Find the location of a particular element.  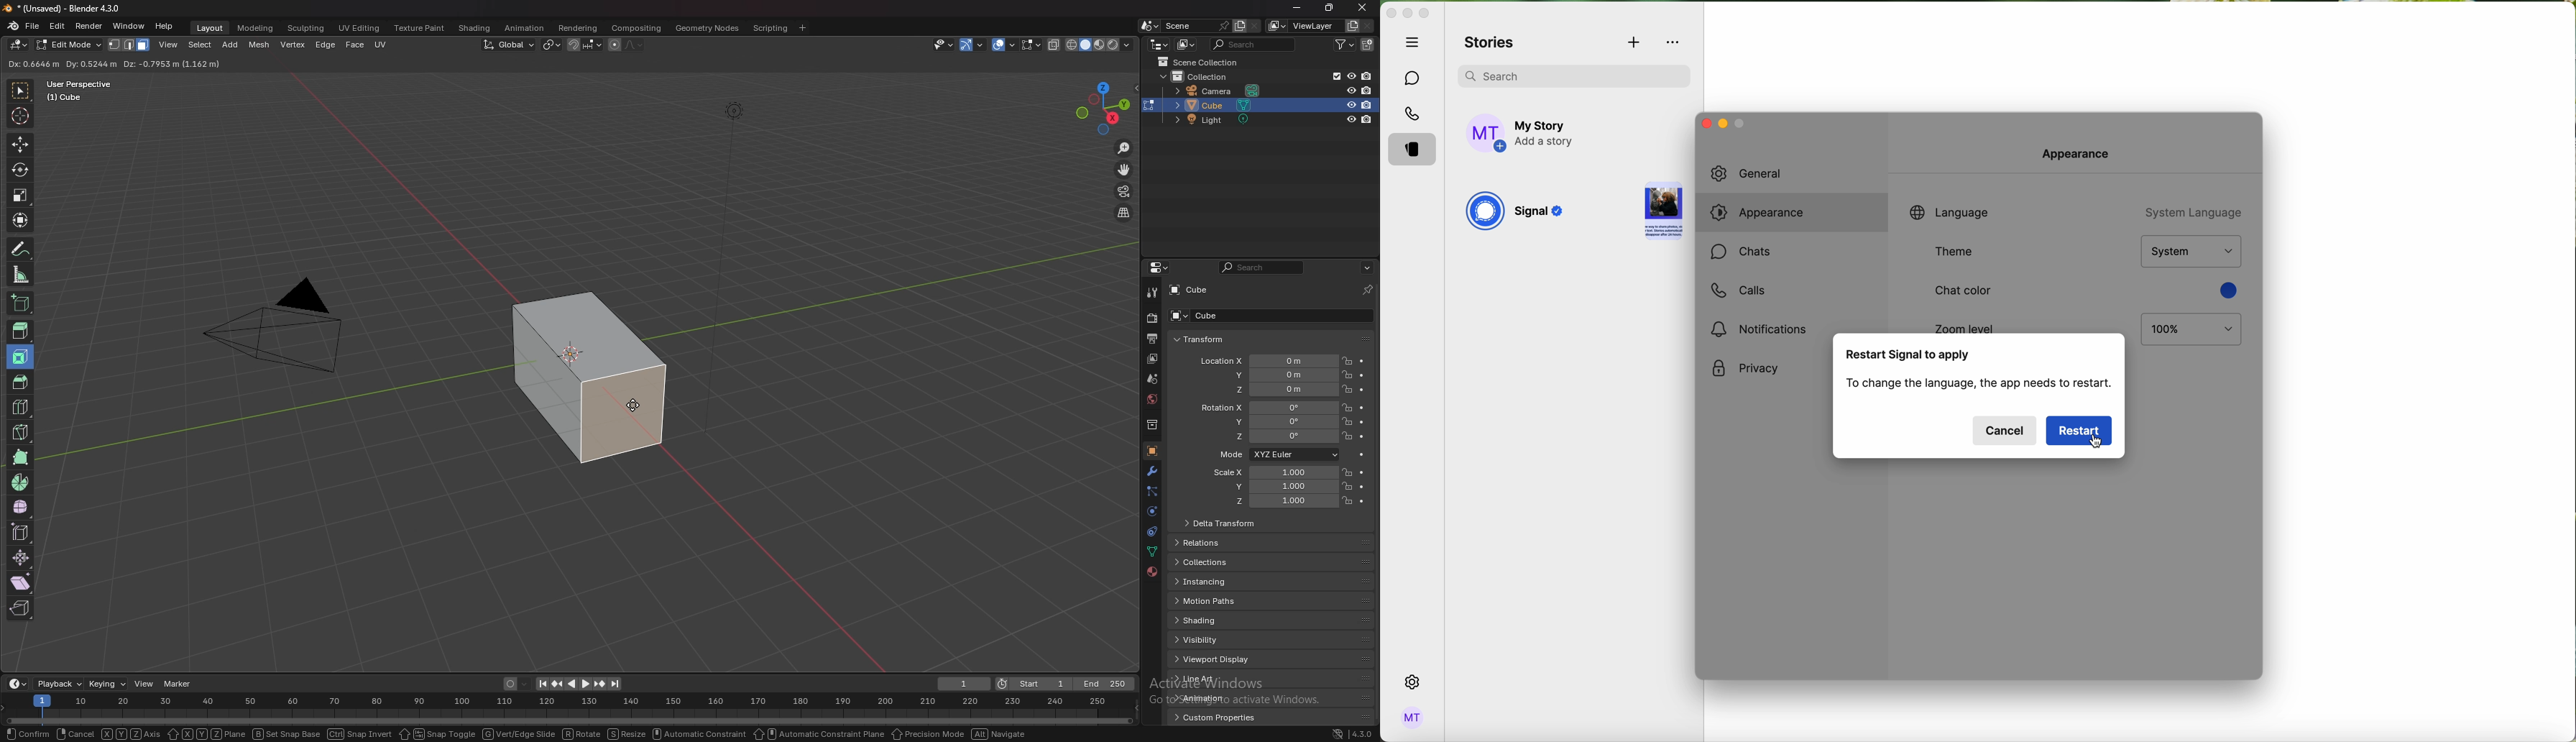

inset faces is located at coordinates (21, 357).